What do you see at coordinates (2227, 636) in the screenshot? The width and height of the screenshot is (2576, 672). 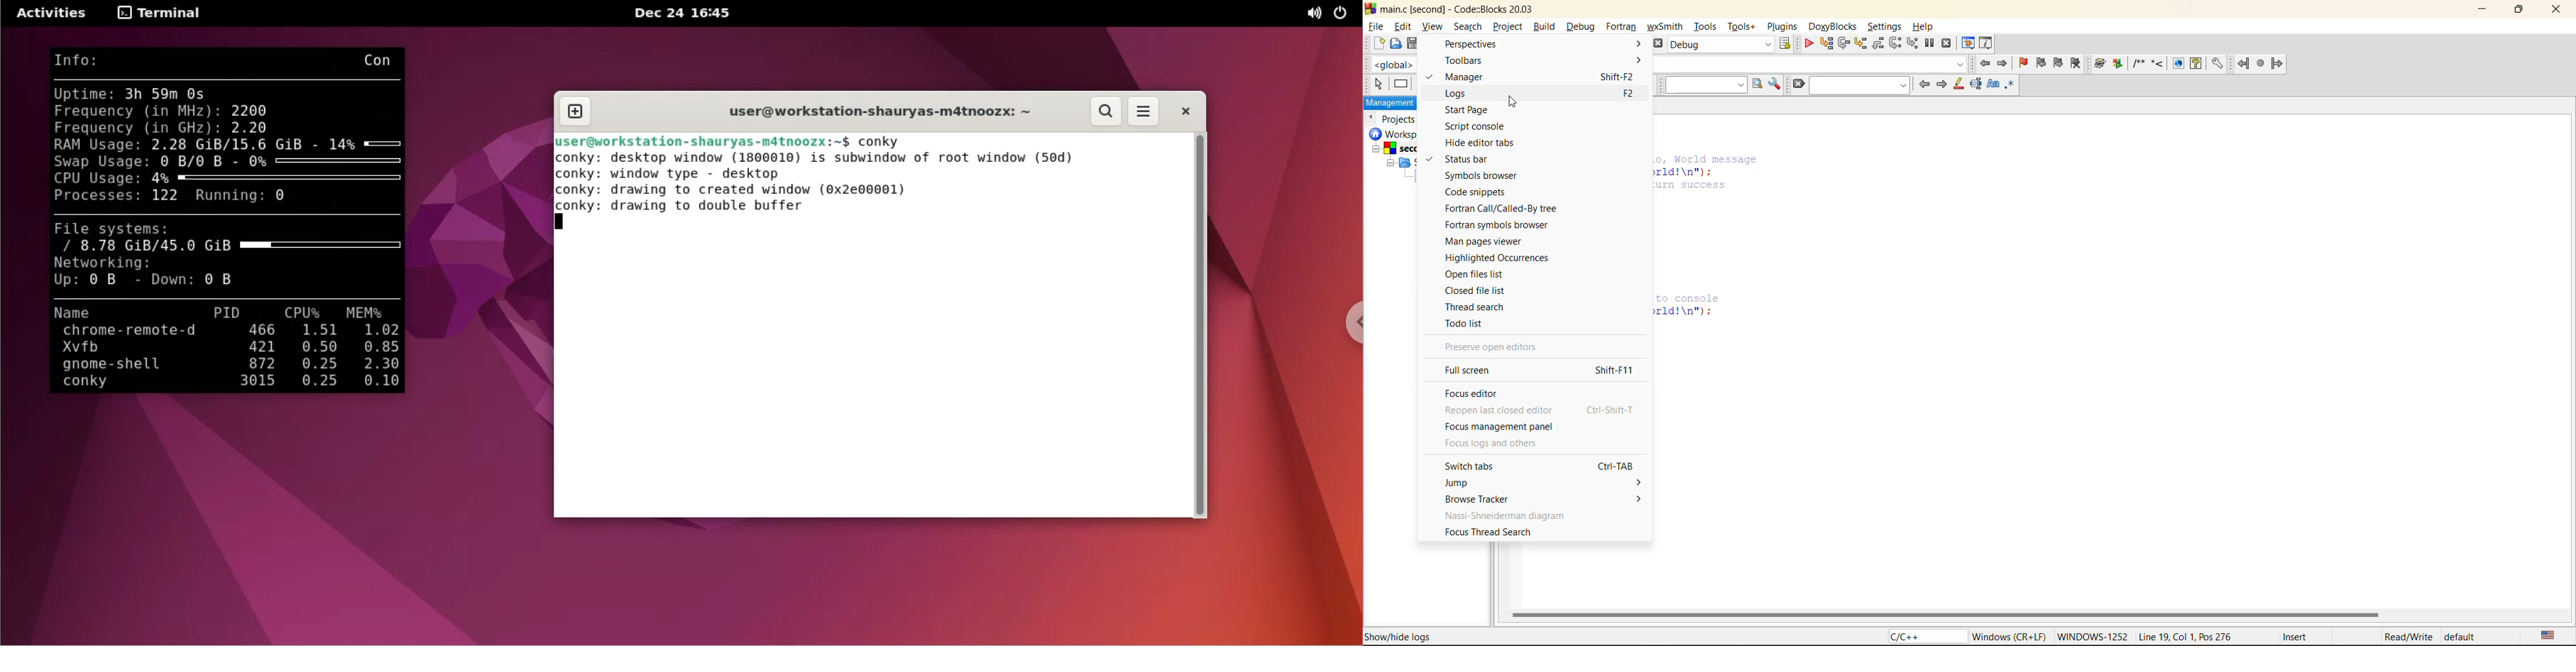 I see `metadata` at bounding box center [2227, 636].